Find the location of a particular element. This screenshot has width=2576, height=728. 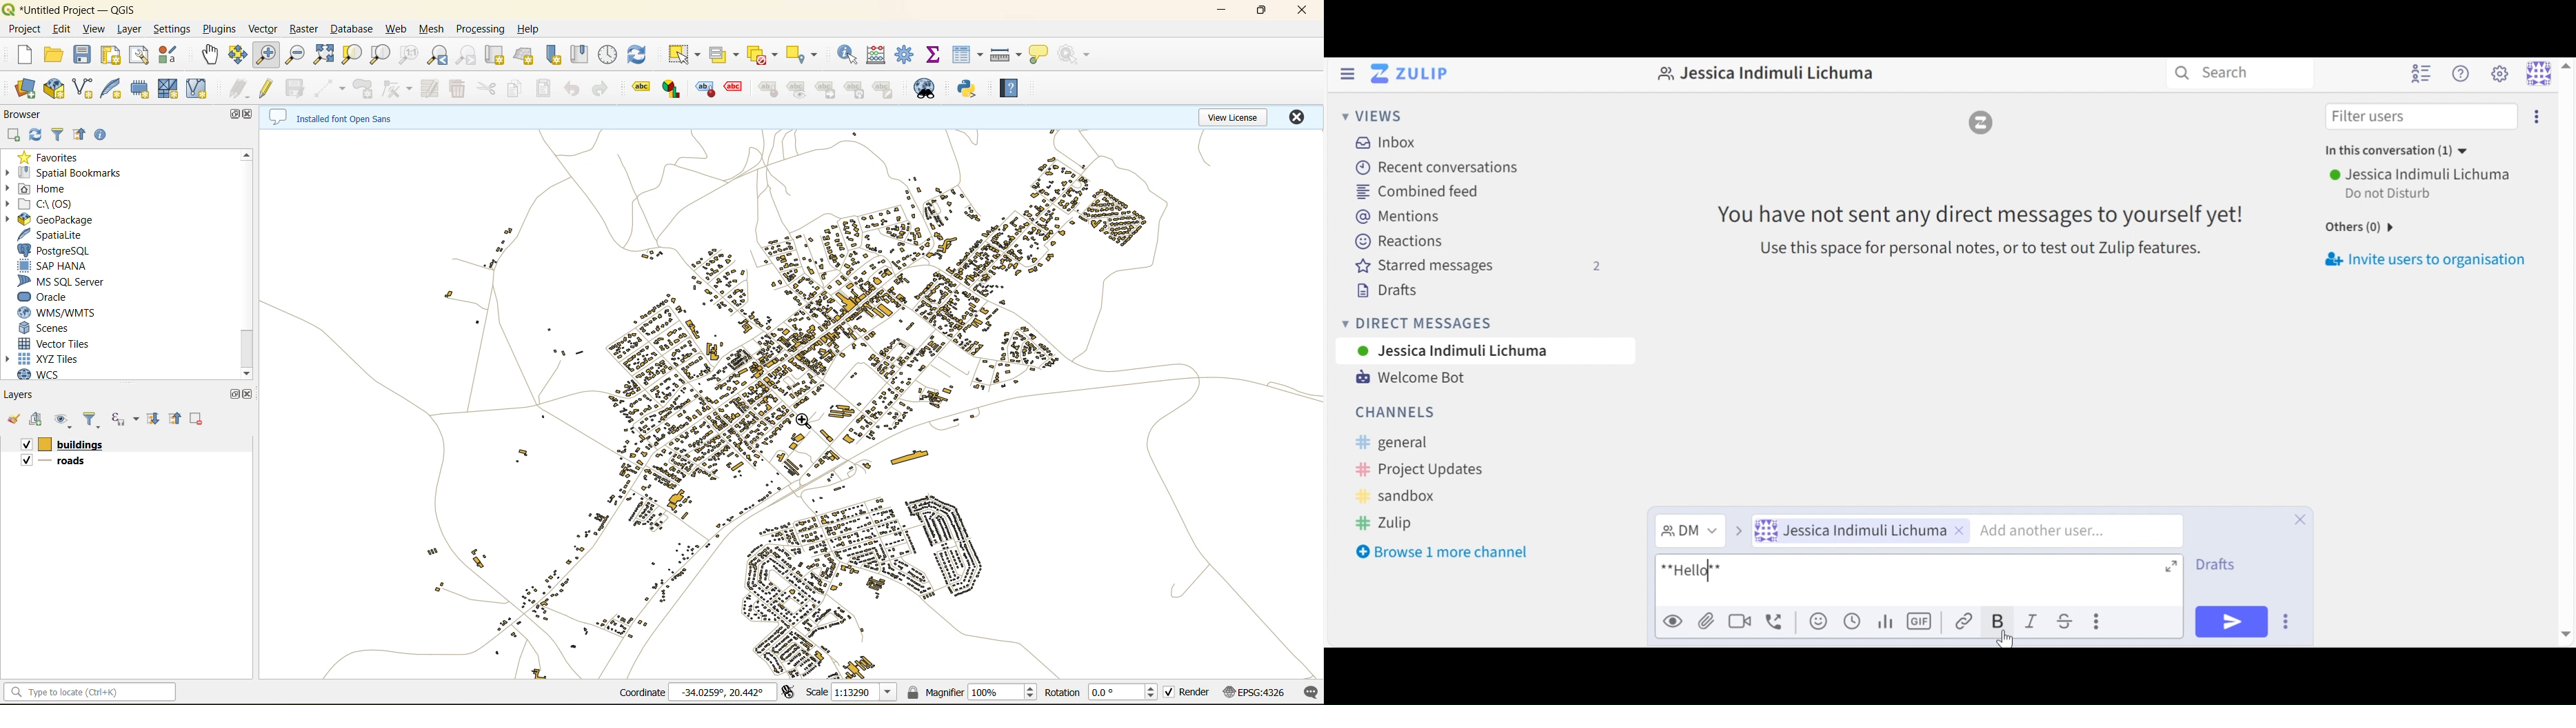

view is located at coordinates (94, 29).